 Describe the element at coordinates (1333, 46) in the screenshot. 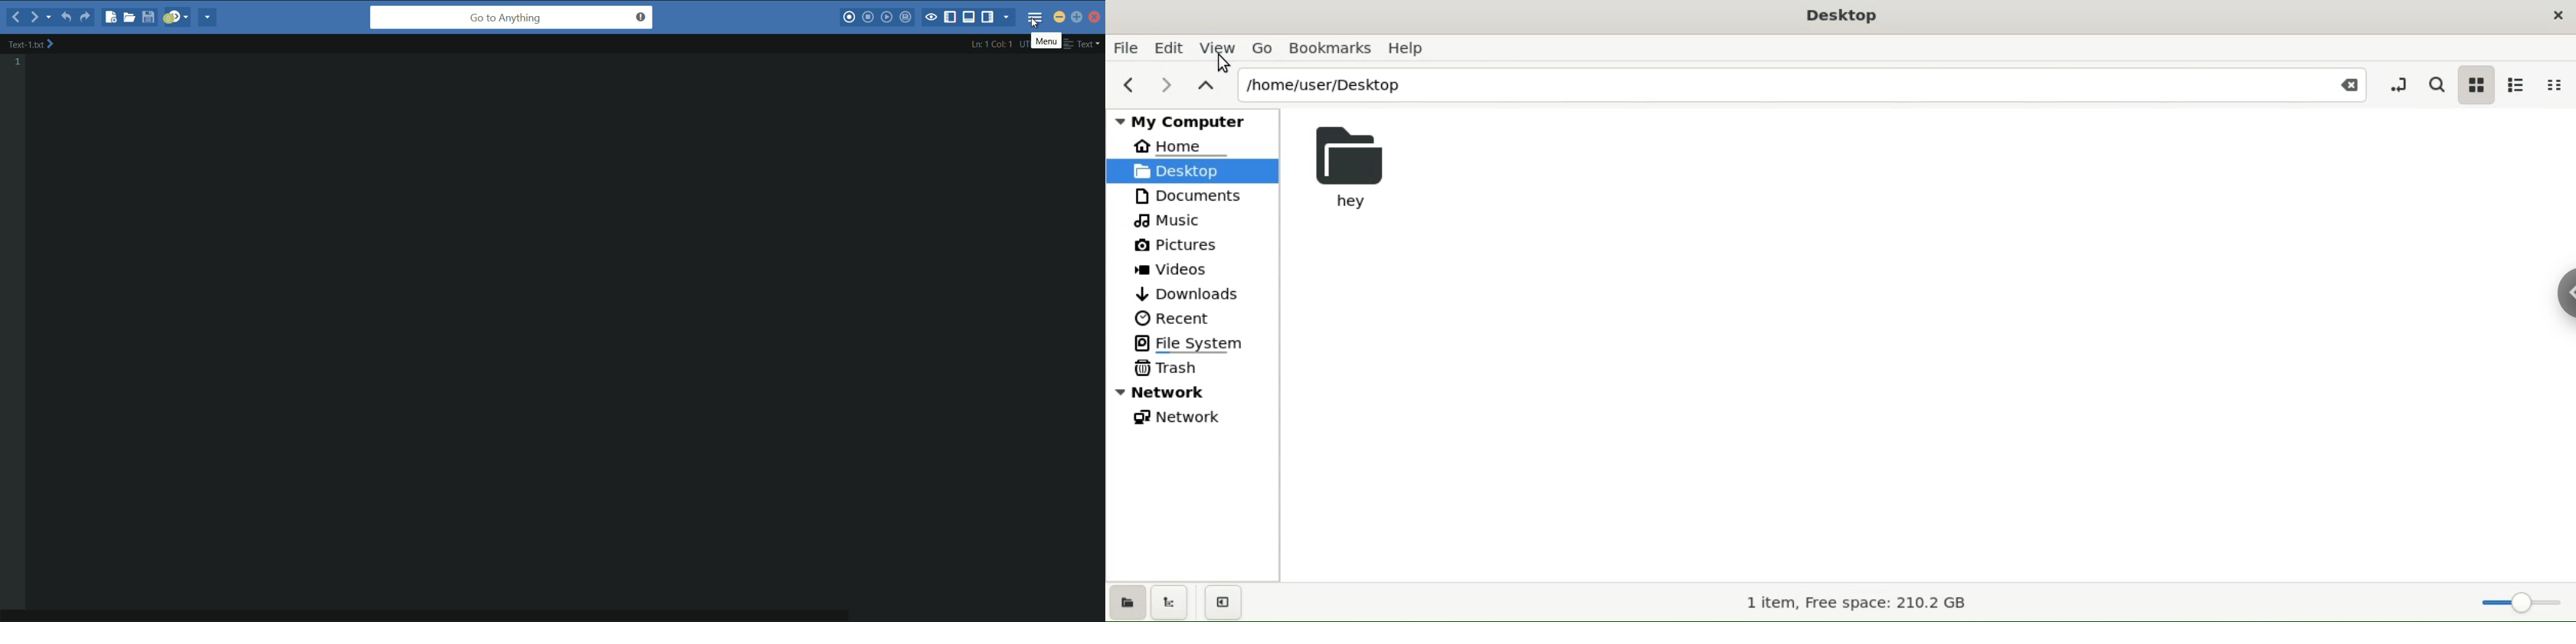

I see `bookmarks` at that location.